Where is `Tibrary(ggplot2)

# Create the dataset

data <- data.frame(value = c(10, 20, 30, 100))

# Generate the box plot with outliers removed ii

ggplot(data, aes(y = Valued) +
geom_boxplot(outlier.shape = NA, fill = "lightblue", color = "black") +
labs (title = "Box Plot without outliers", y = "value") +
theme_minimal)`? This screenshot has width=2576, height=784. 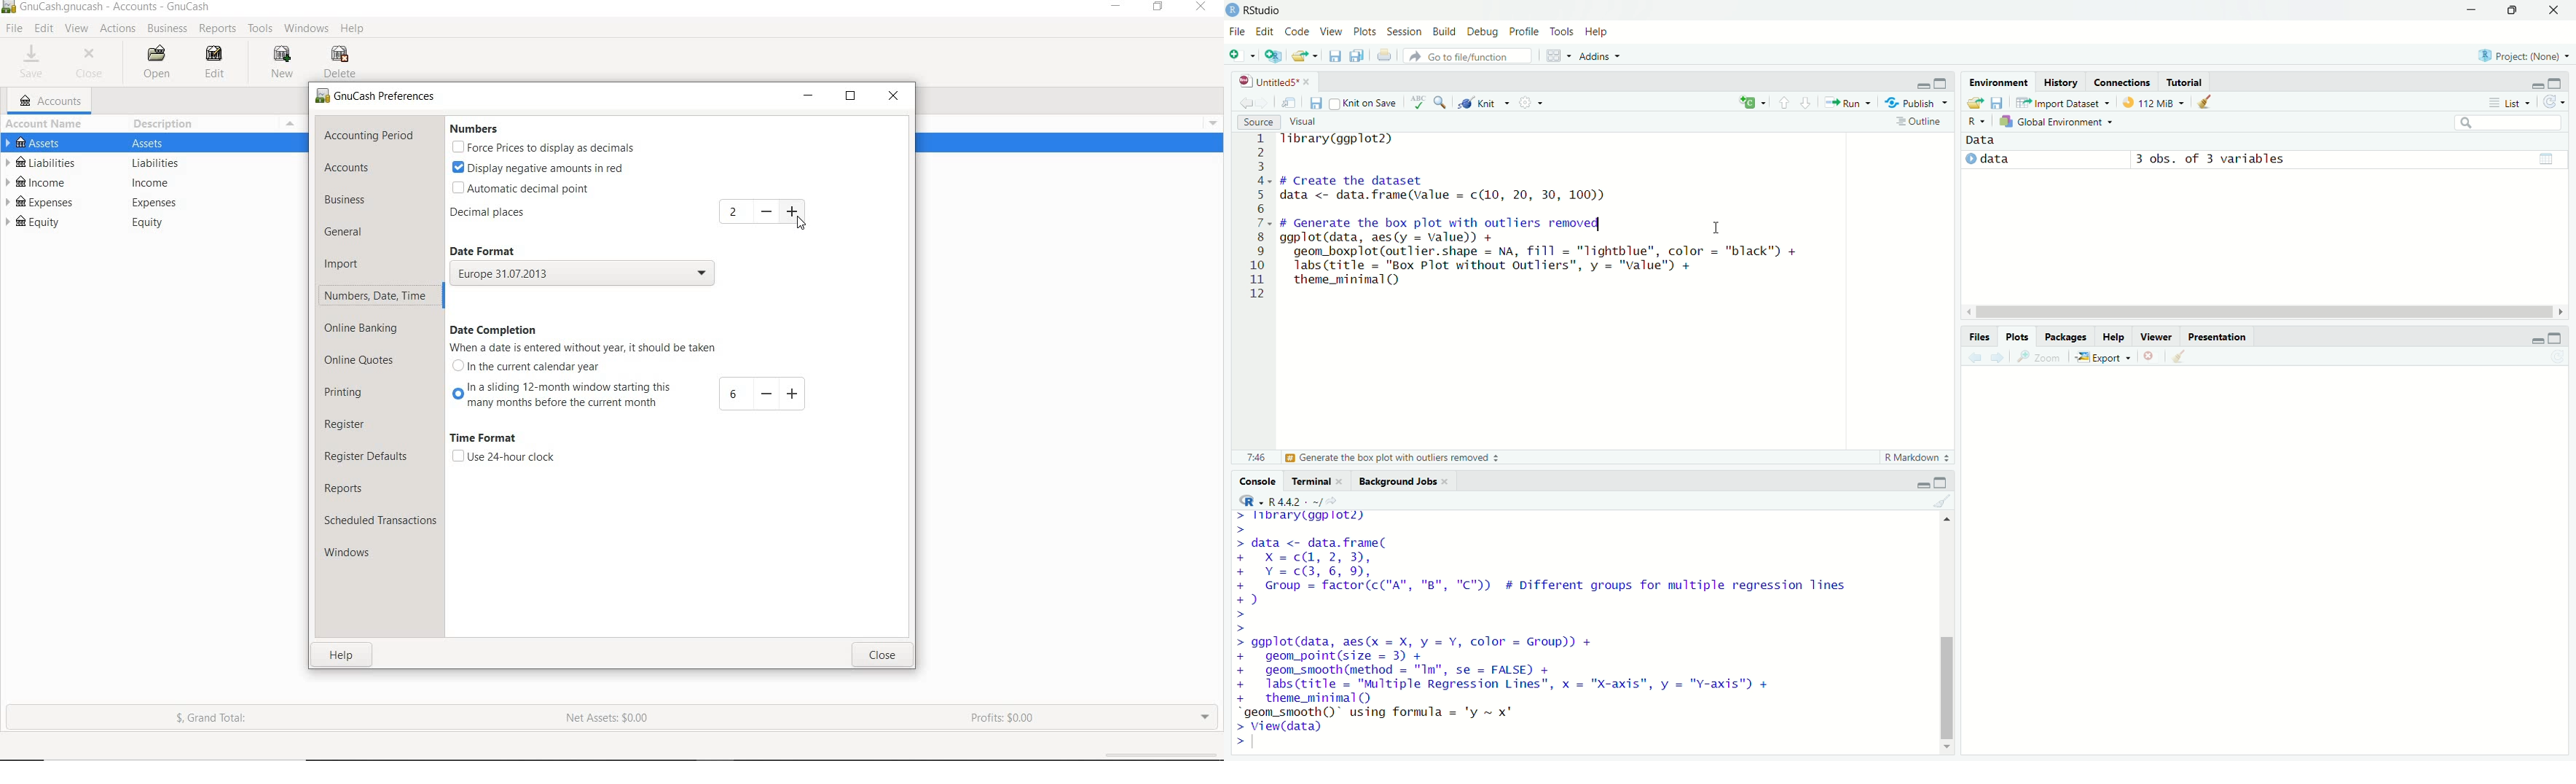 Tibrary(ggplot2)

# Create the dataset

data <- data.frame(value = c(10, 20, 30, 100))

# Generate the box plot with outliers removed ii

ggplot(data, aes(y = Valued) +
geom_boxplot(outlier.shape = NA, fill = "lightblue", color = "black") +
labs (title = "Box Plot without outliers", y = "value") +
theme_minimal) is located at coordinates (1561, 225).